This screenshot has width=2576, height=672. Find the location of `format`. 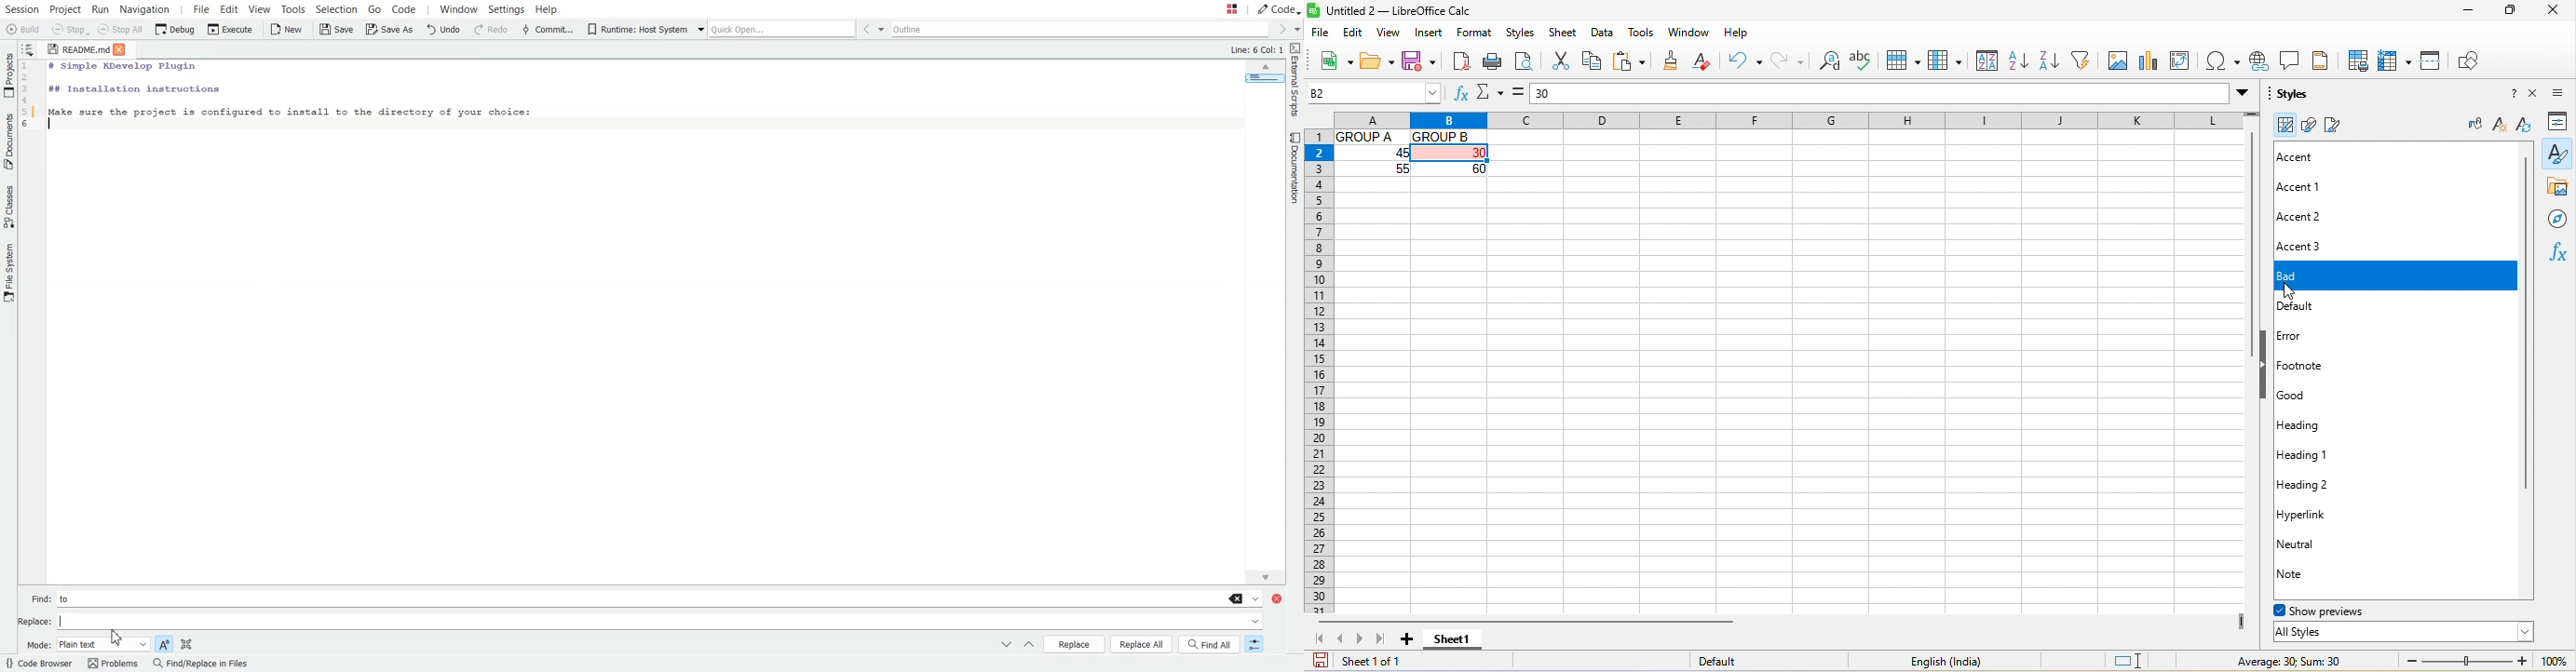

format is located at coordinates (1476, 34).